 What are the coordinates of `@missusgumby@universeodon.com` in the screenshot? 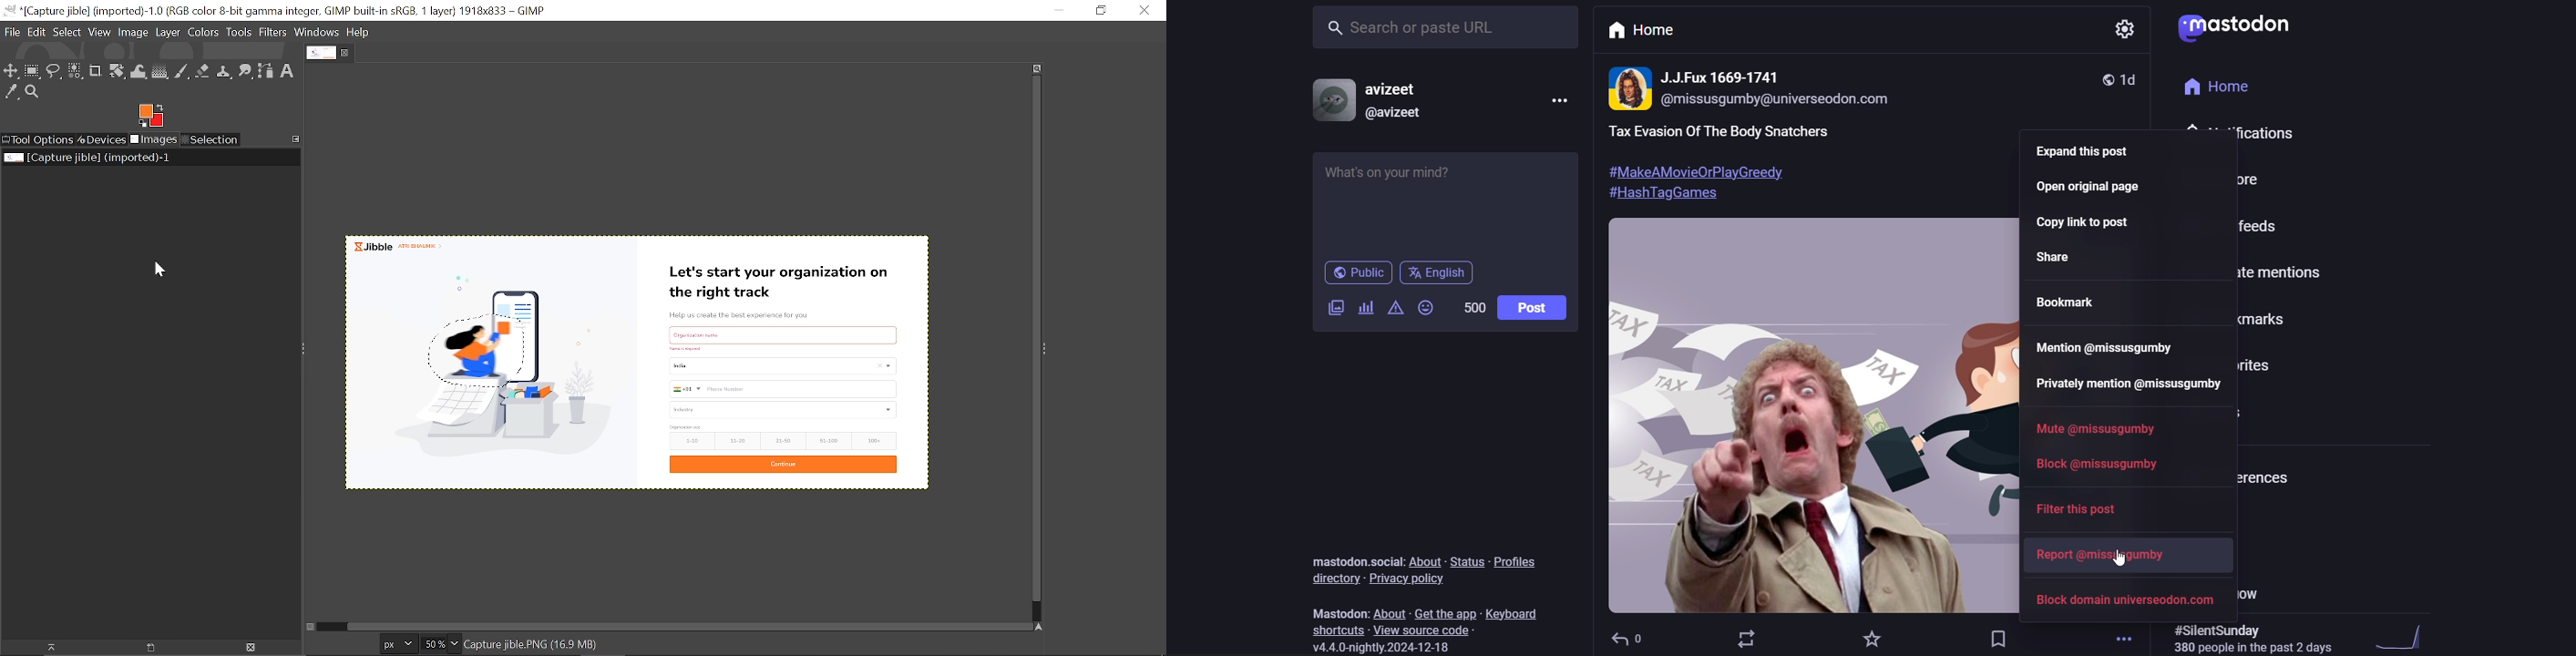 It's located at (1795, 100).